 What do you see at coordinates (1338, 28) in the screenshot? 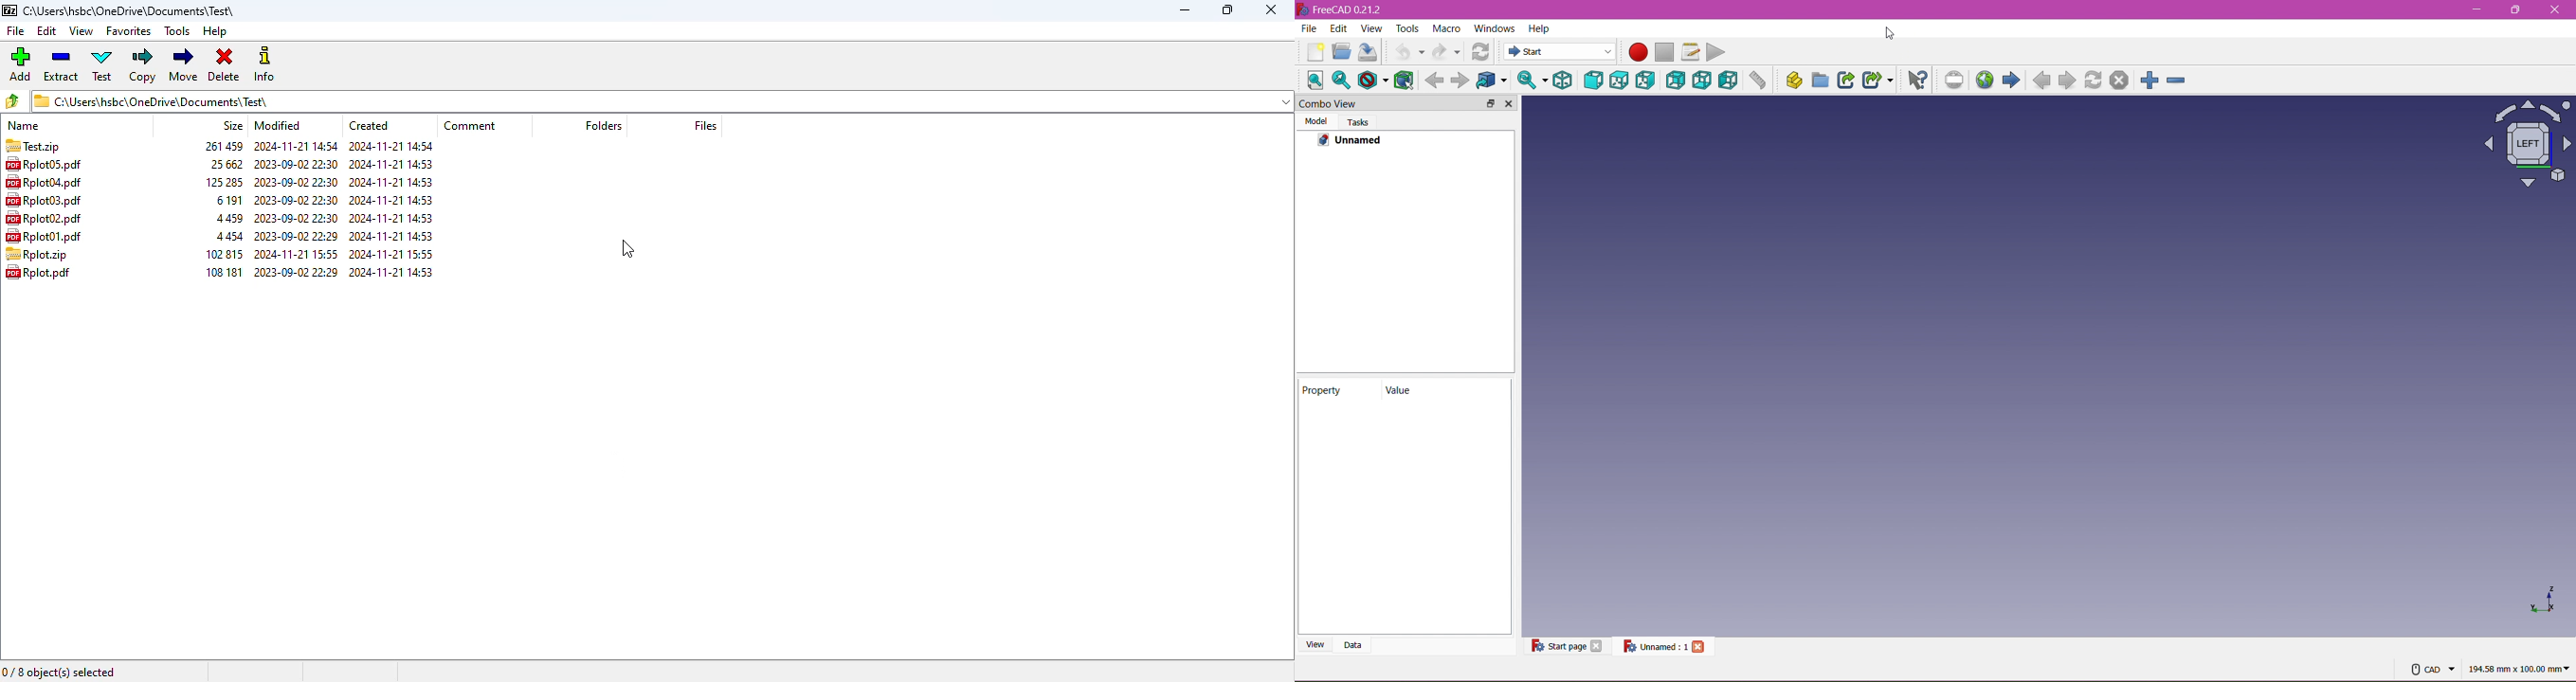
I see `Edit` at bounding box center [1338, 28].